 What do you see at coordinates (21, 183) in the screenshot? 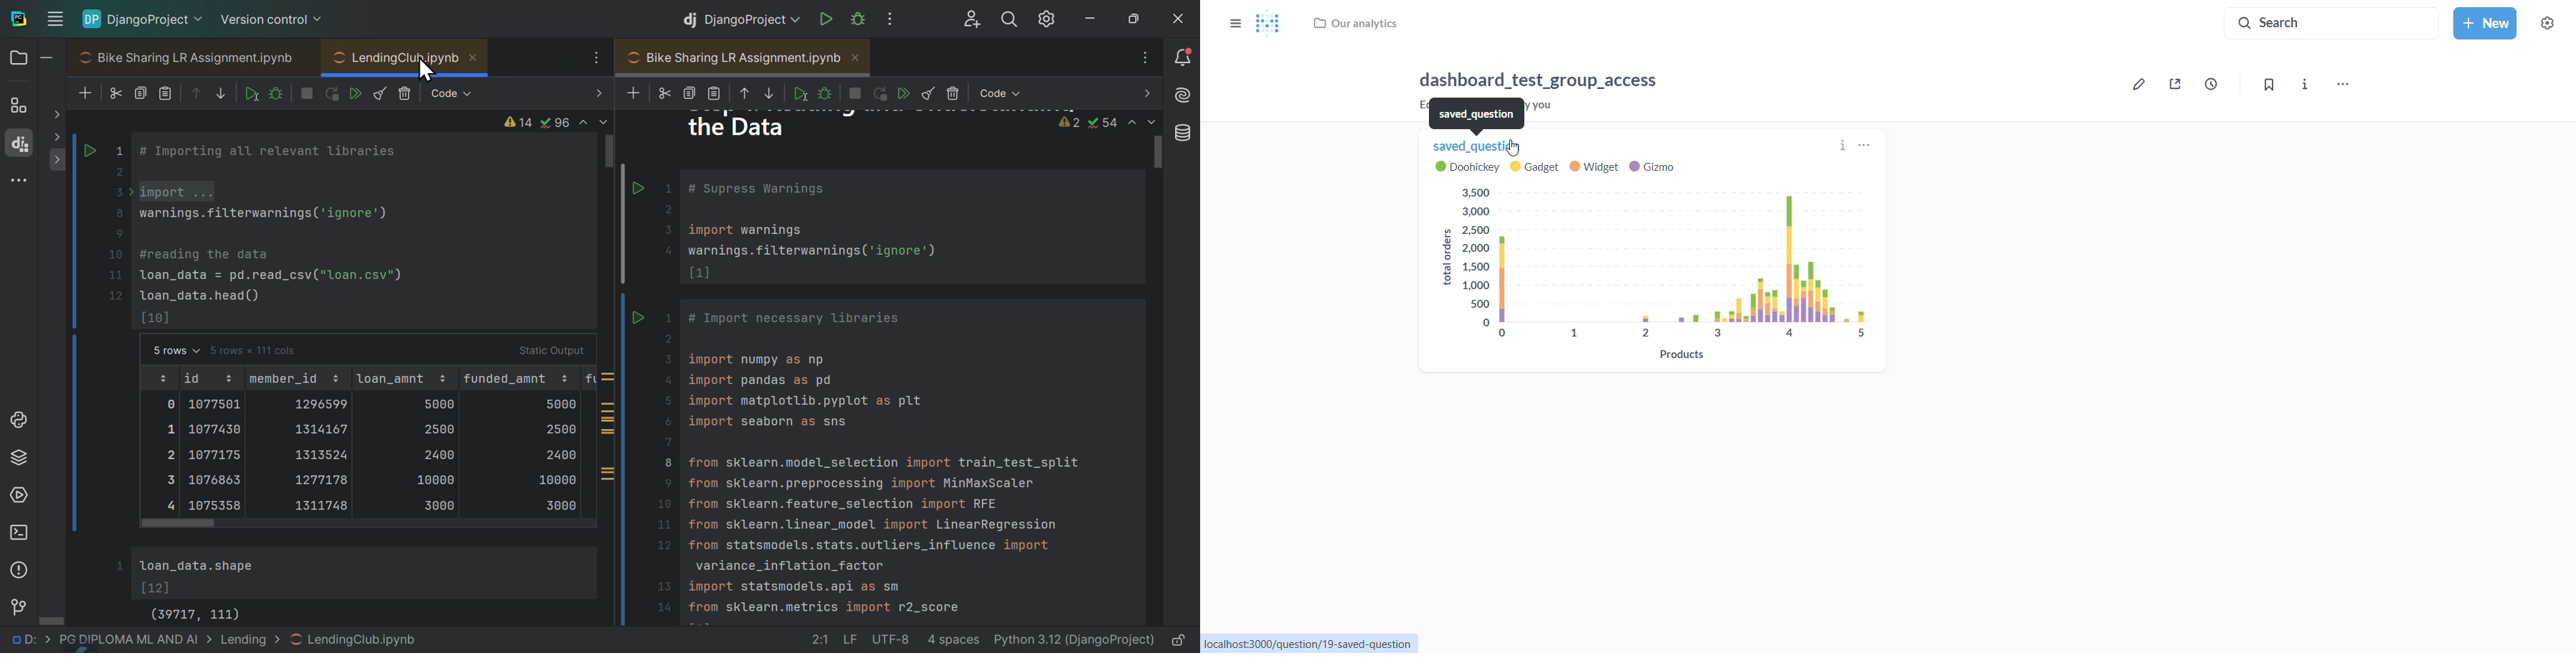
I see `More windows tools` at bounding box center [21, 183].